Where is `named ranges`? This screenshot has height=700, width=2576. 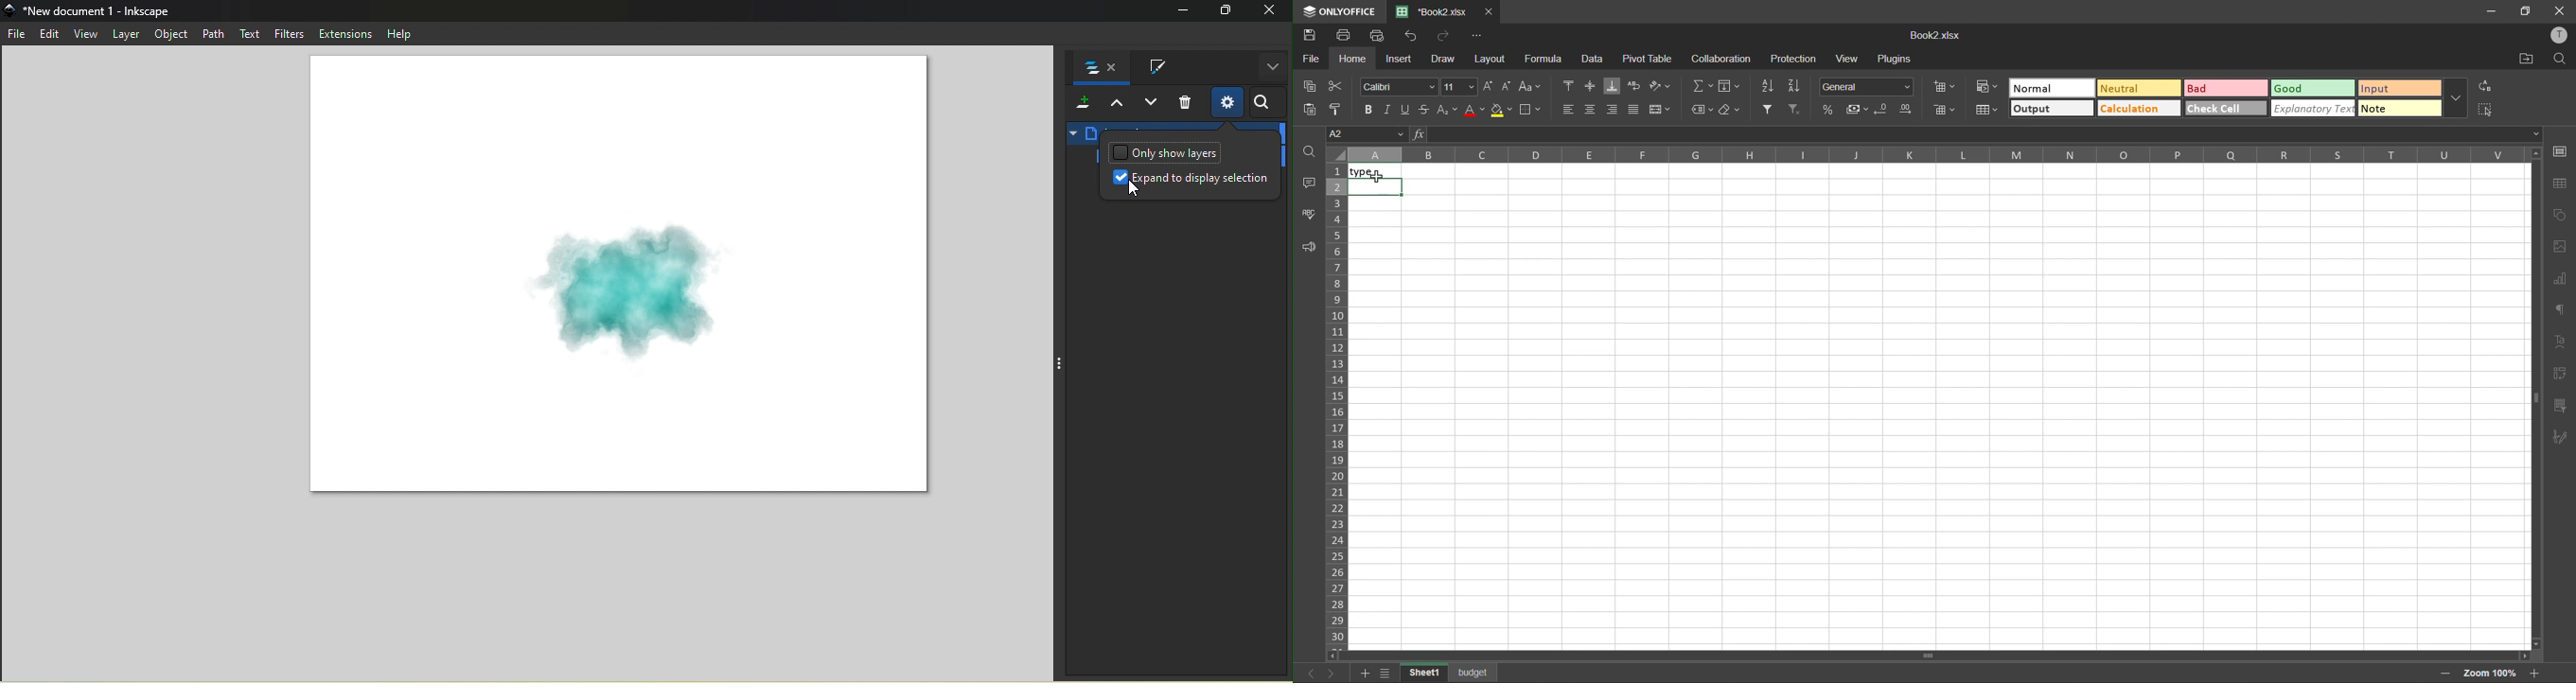 named ranges is located at coordinates (1703, 110).